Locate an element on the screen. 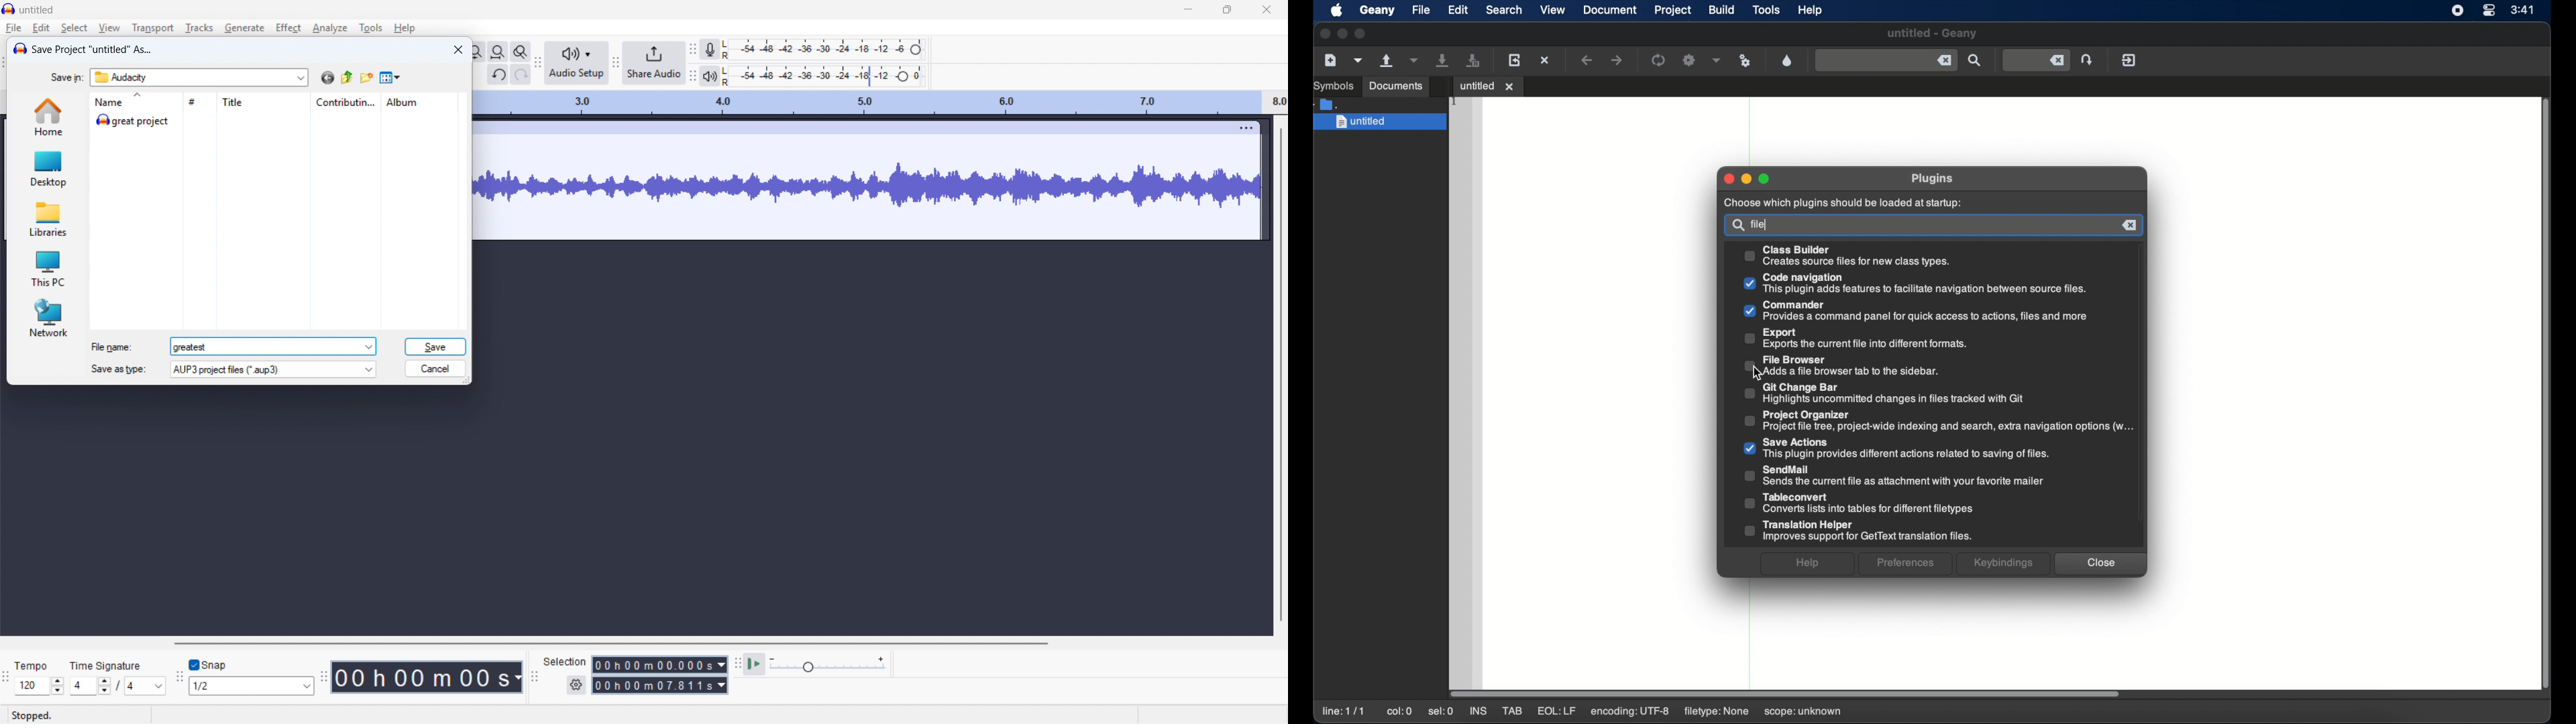 This screenshot has width=2576, height=728. close is located at coordinates (458, 49).